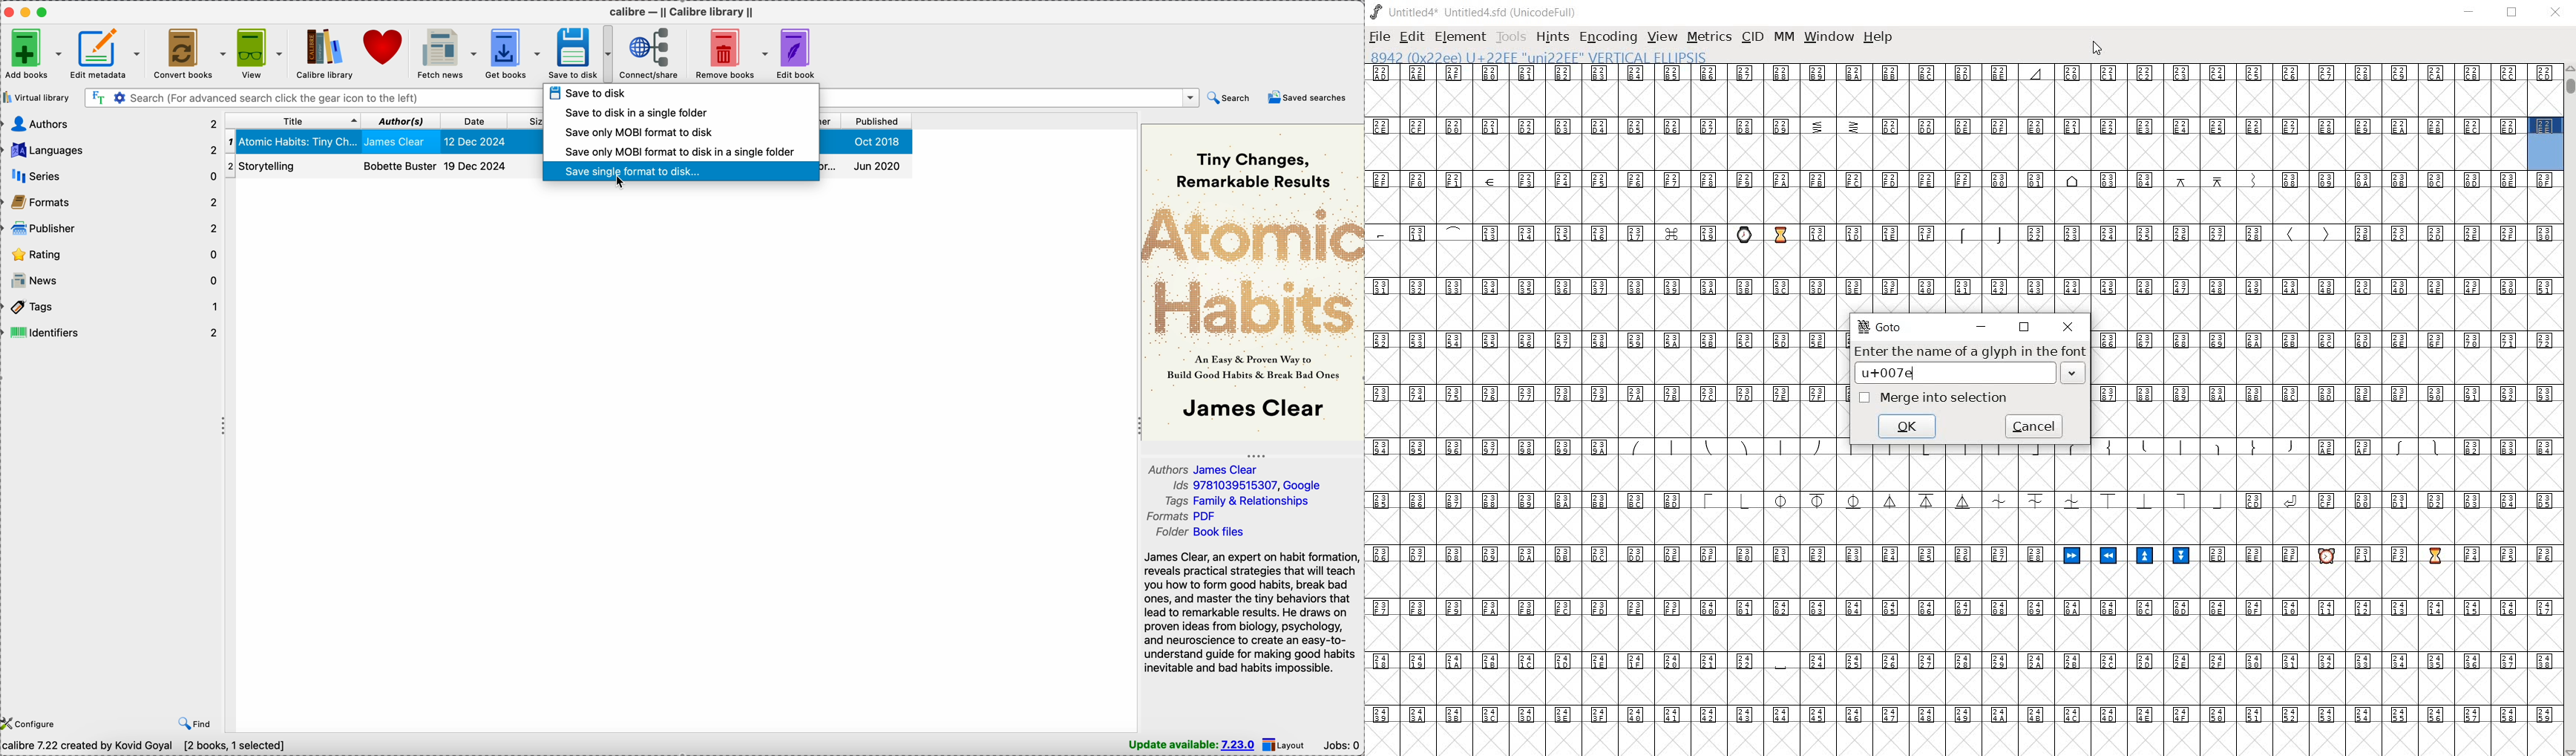  Describe the element at coordinates (9, 11) in the screenshot. I see `close Calibre` at that location.